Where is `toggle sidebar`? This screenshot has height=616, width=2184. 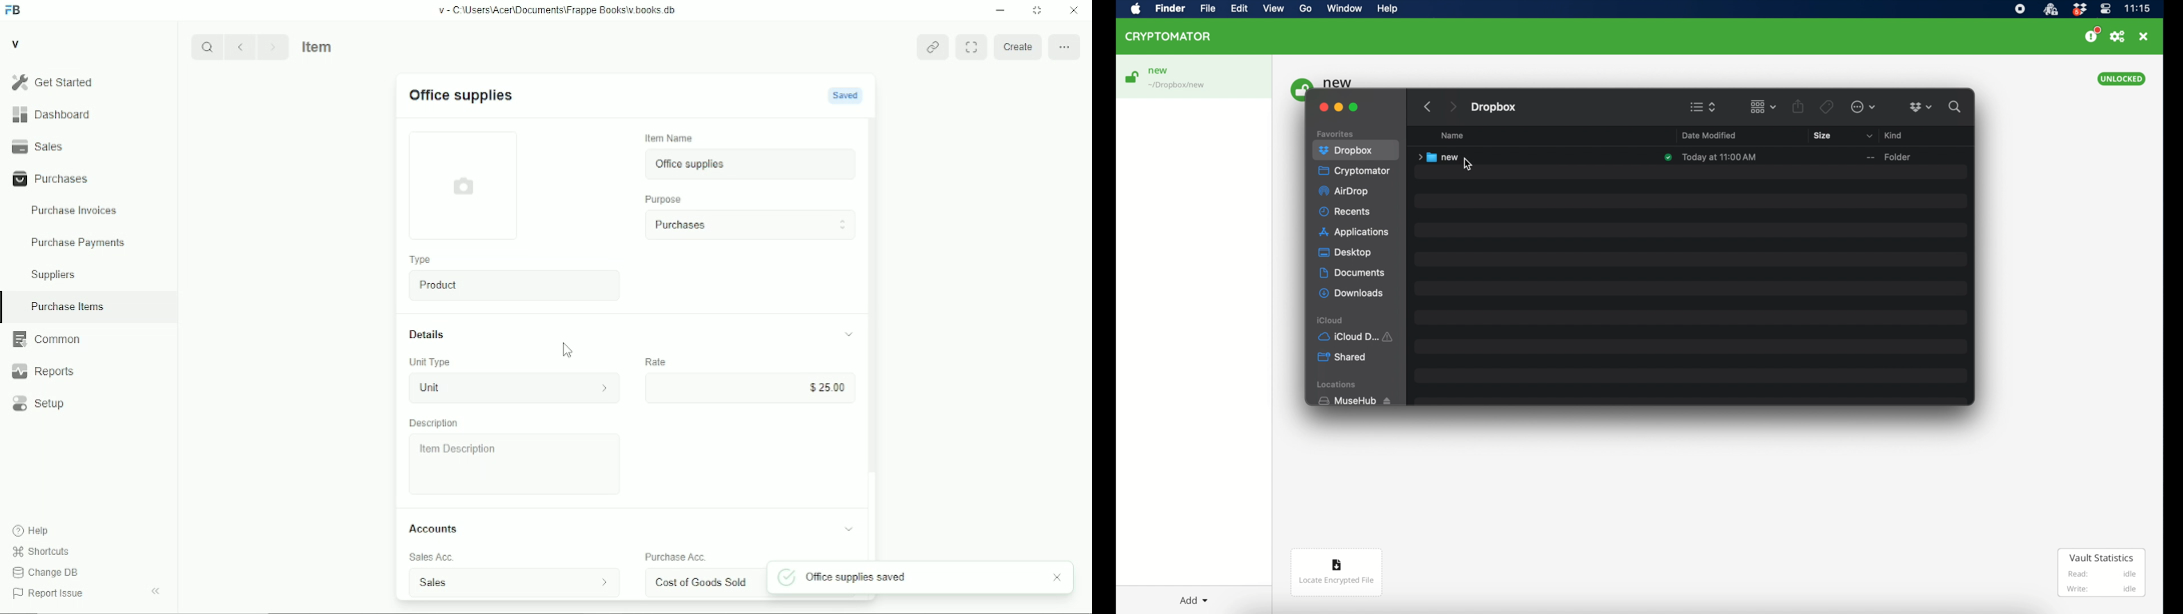
toggle sidebar is located at coordinates (157, 591).